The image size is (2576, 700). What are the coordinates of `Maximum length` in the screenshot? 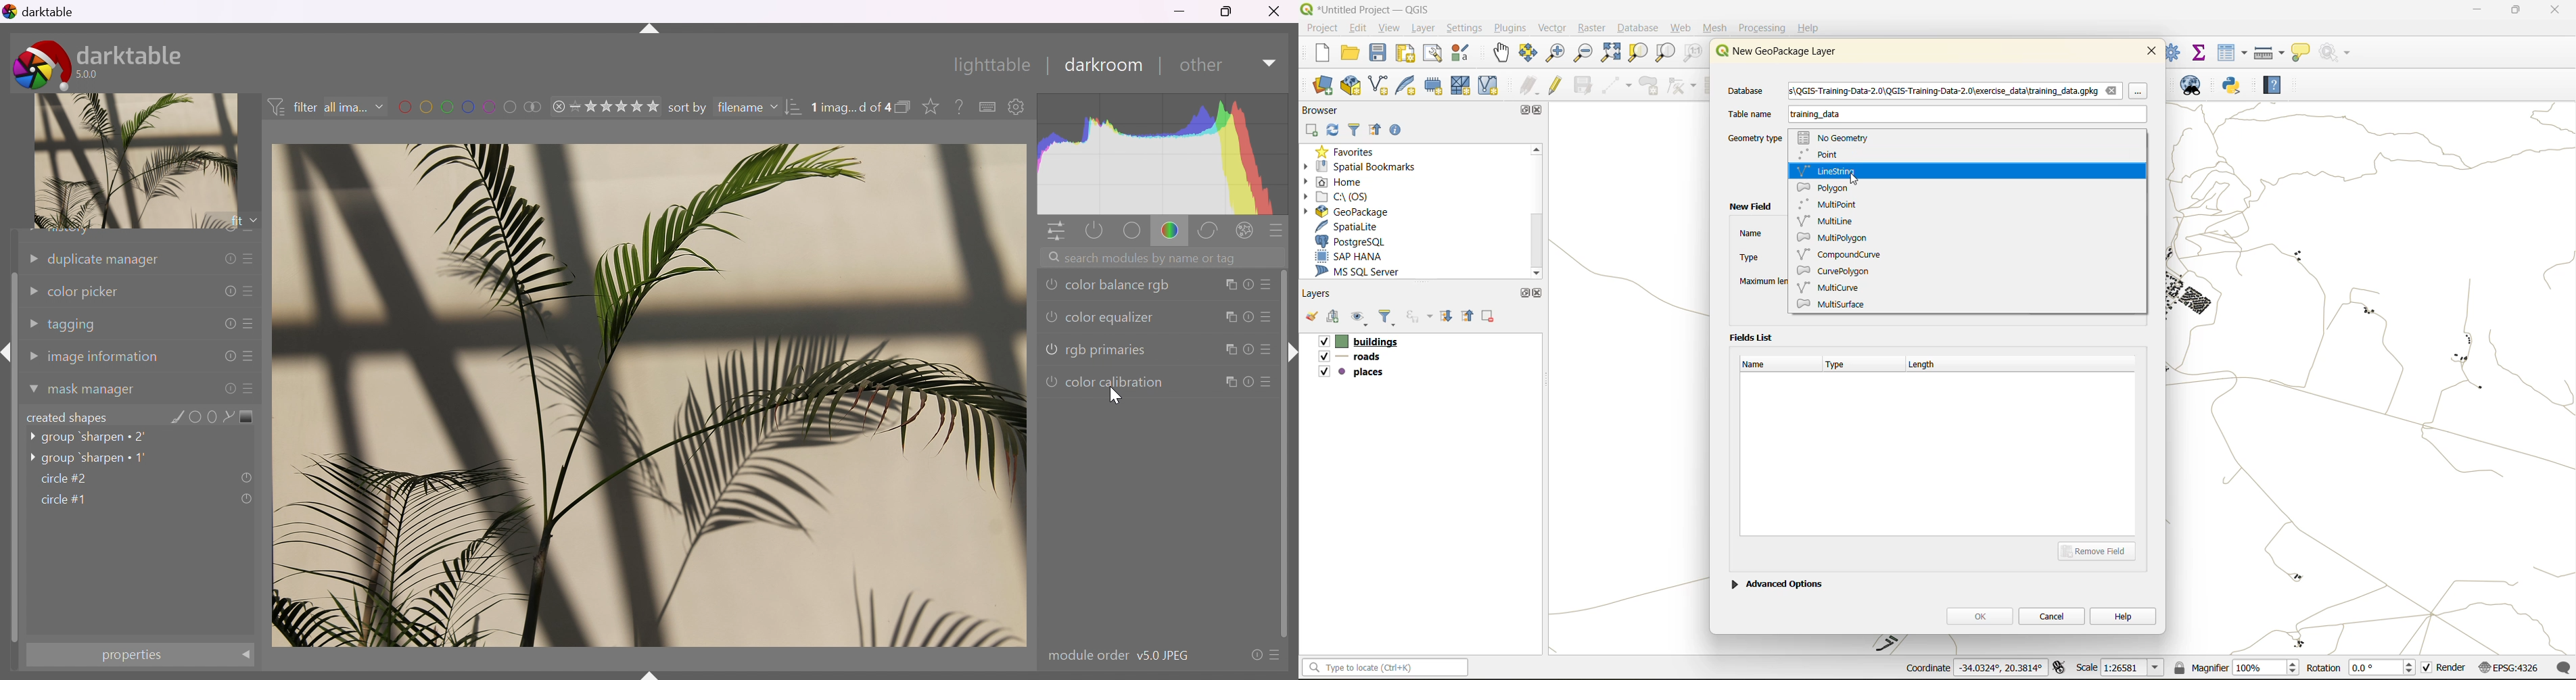 It's located at (1764, 279).